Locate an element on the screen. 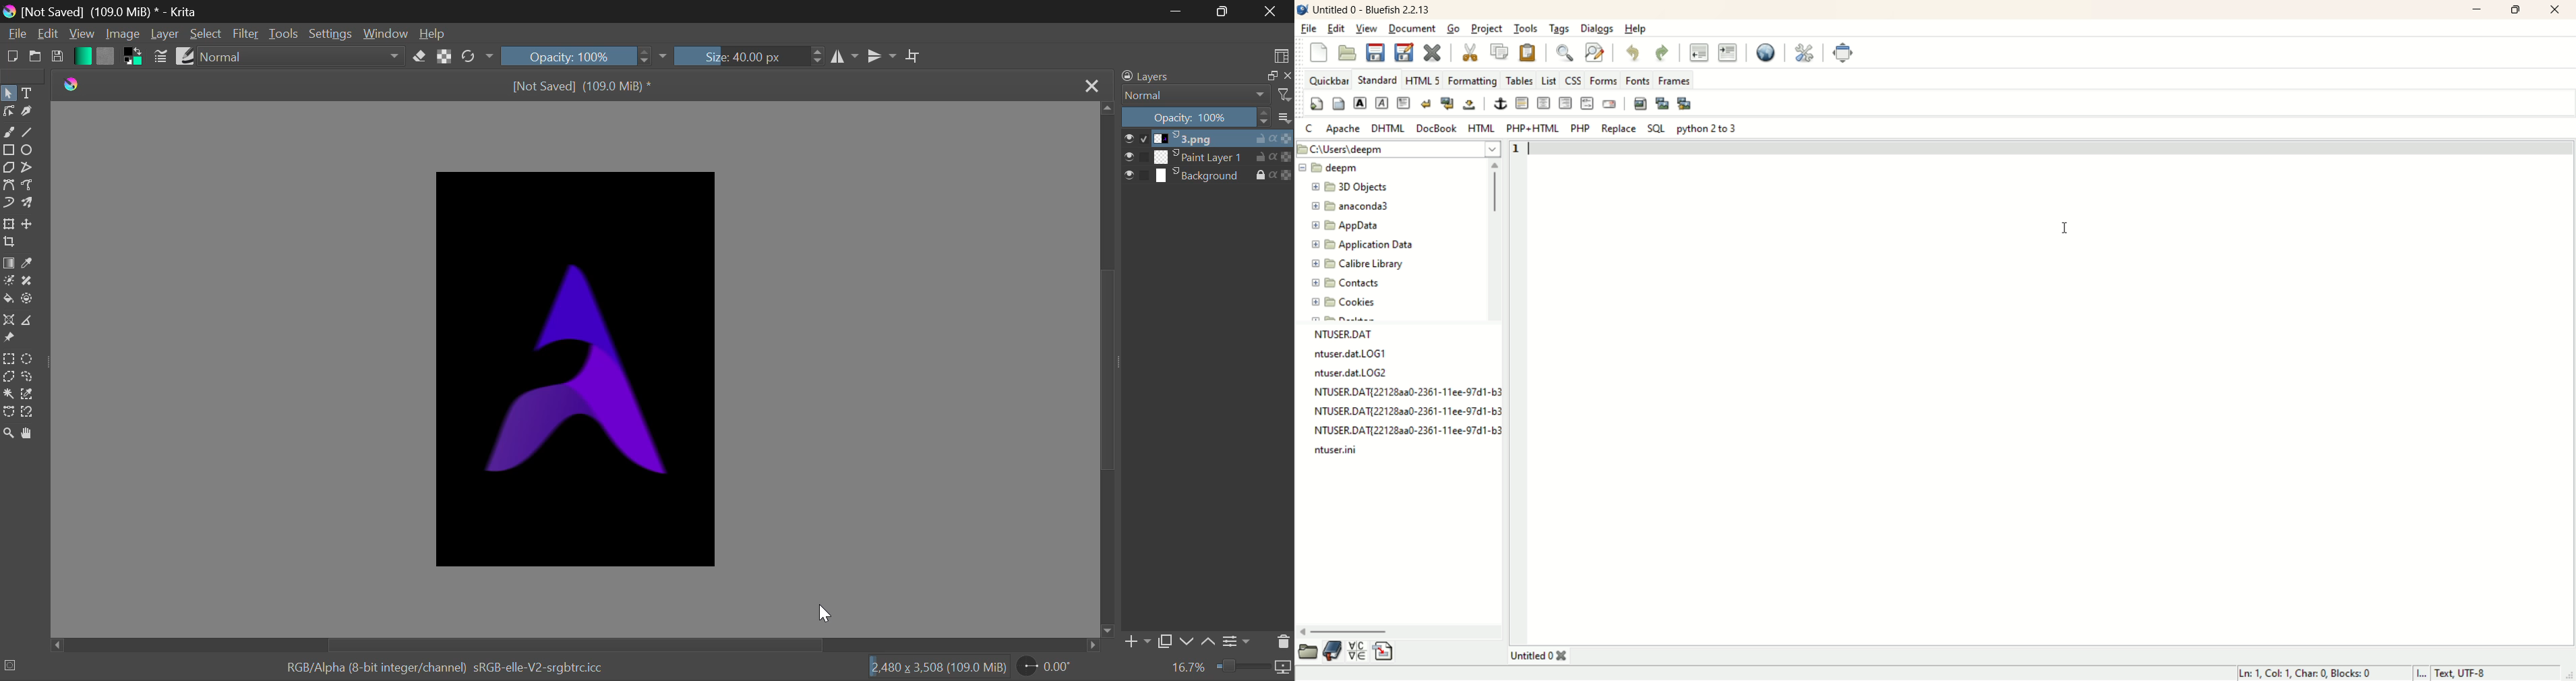 This screenshot has width=2576, height=700. Continuous Selection Tool is located at coordinates (8, 394).